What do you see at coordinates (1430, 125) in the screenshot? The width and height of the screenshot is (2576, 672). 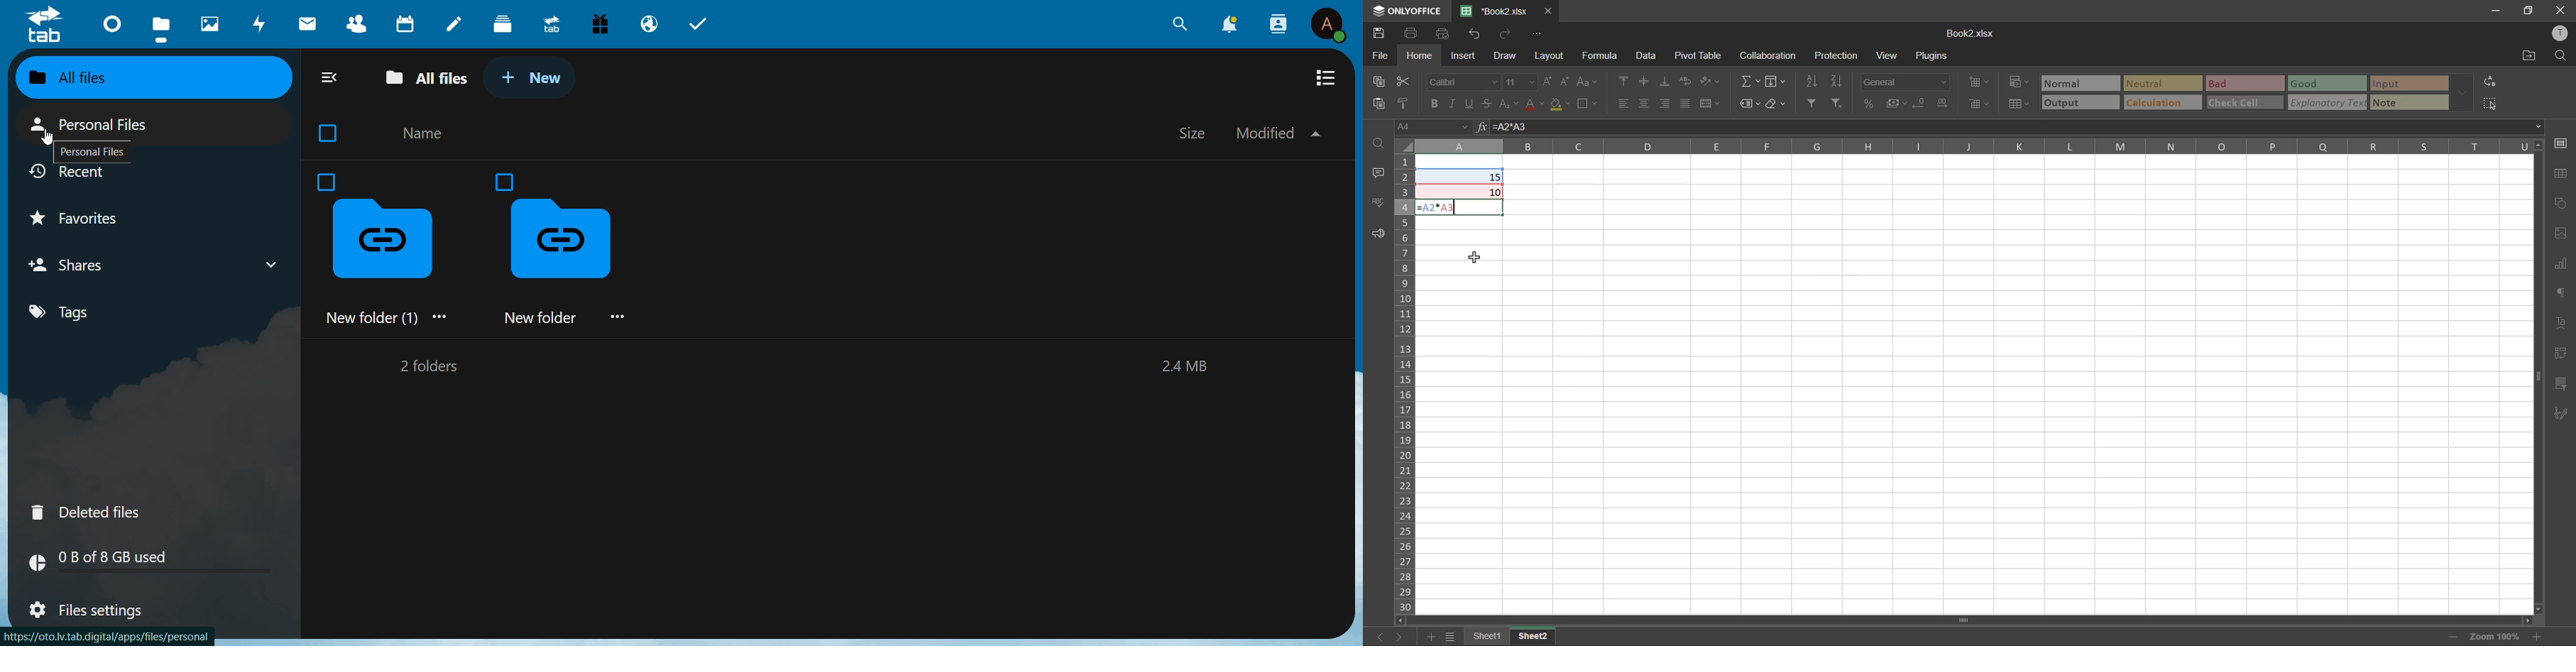 I see `A4` at bounding box center [1430, 125].